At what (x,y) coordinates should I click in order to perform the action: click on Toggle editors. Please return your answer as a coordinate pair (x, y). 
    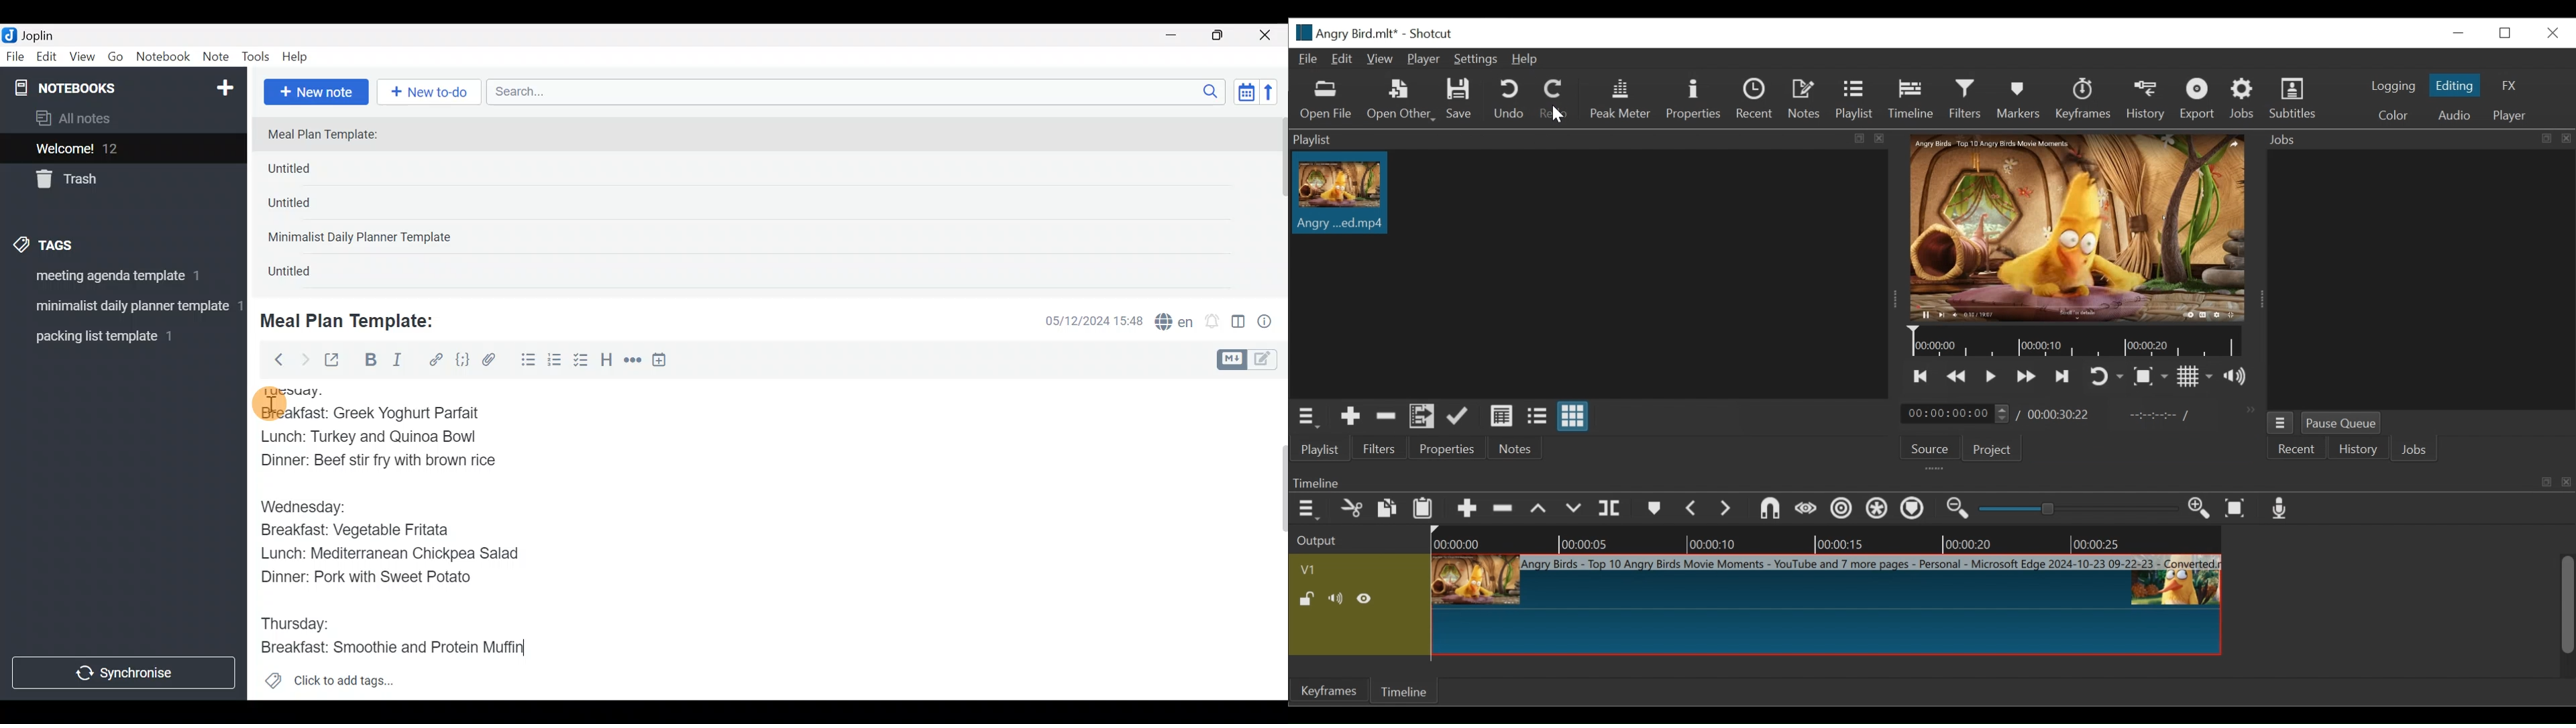
    Looking at the image, I should click on (1250, 358).